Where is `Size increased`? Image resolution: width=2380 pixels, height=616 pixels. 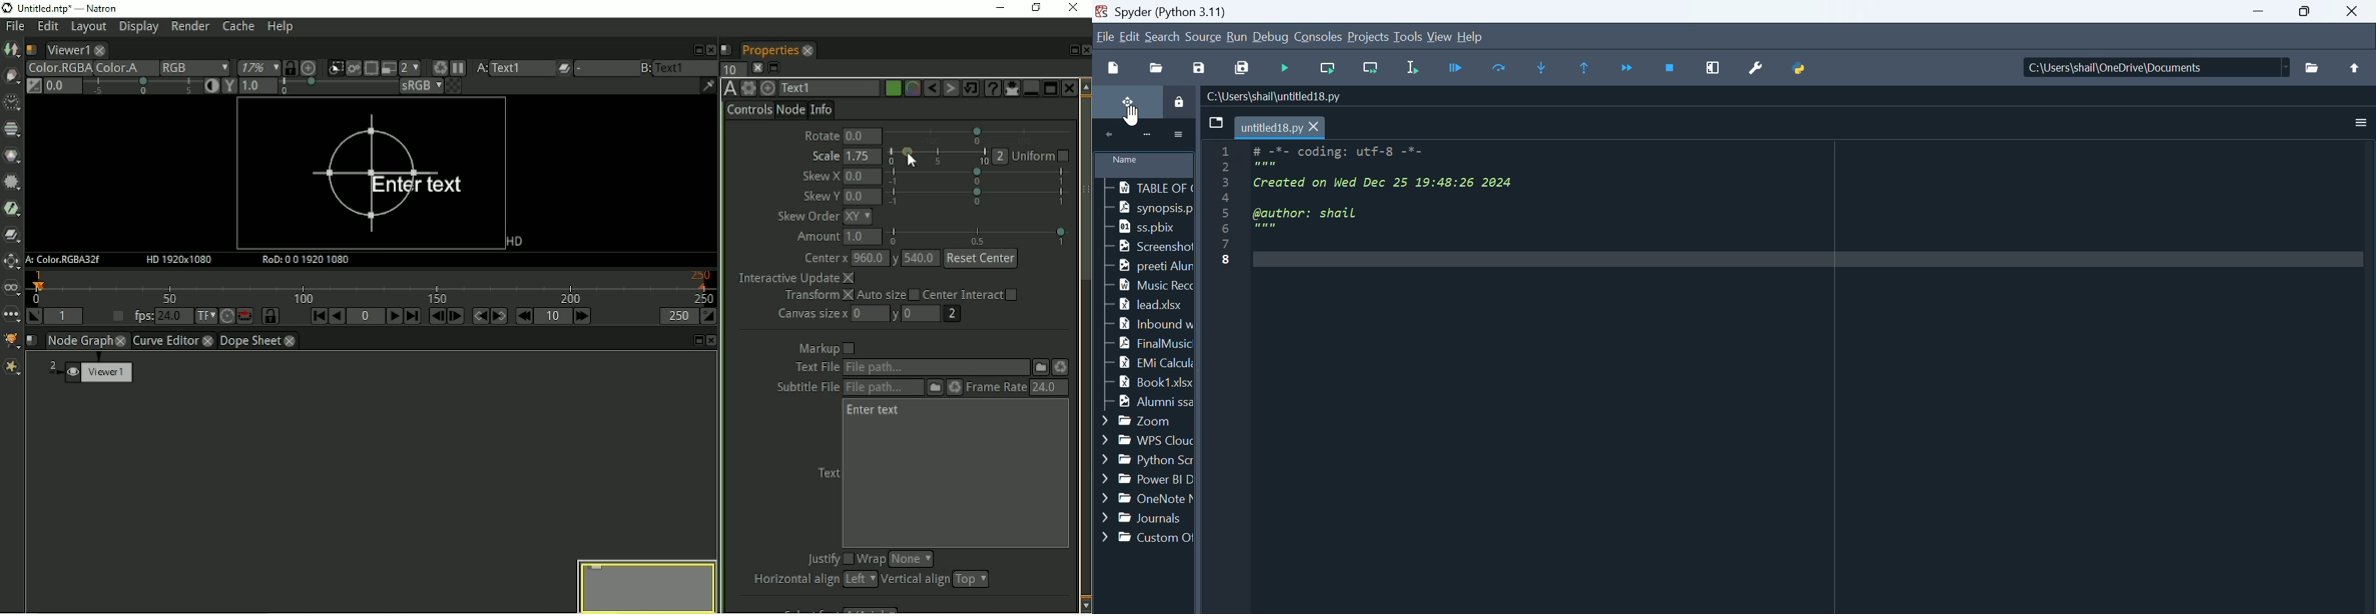 Size increased is located at coordinates (392, 172).